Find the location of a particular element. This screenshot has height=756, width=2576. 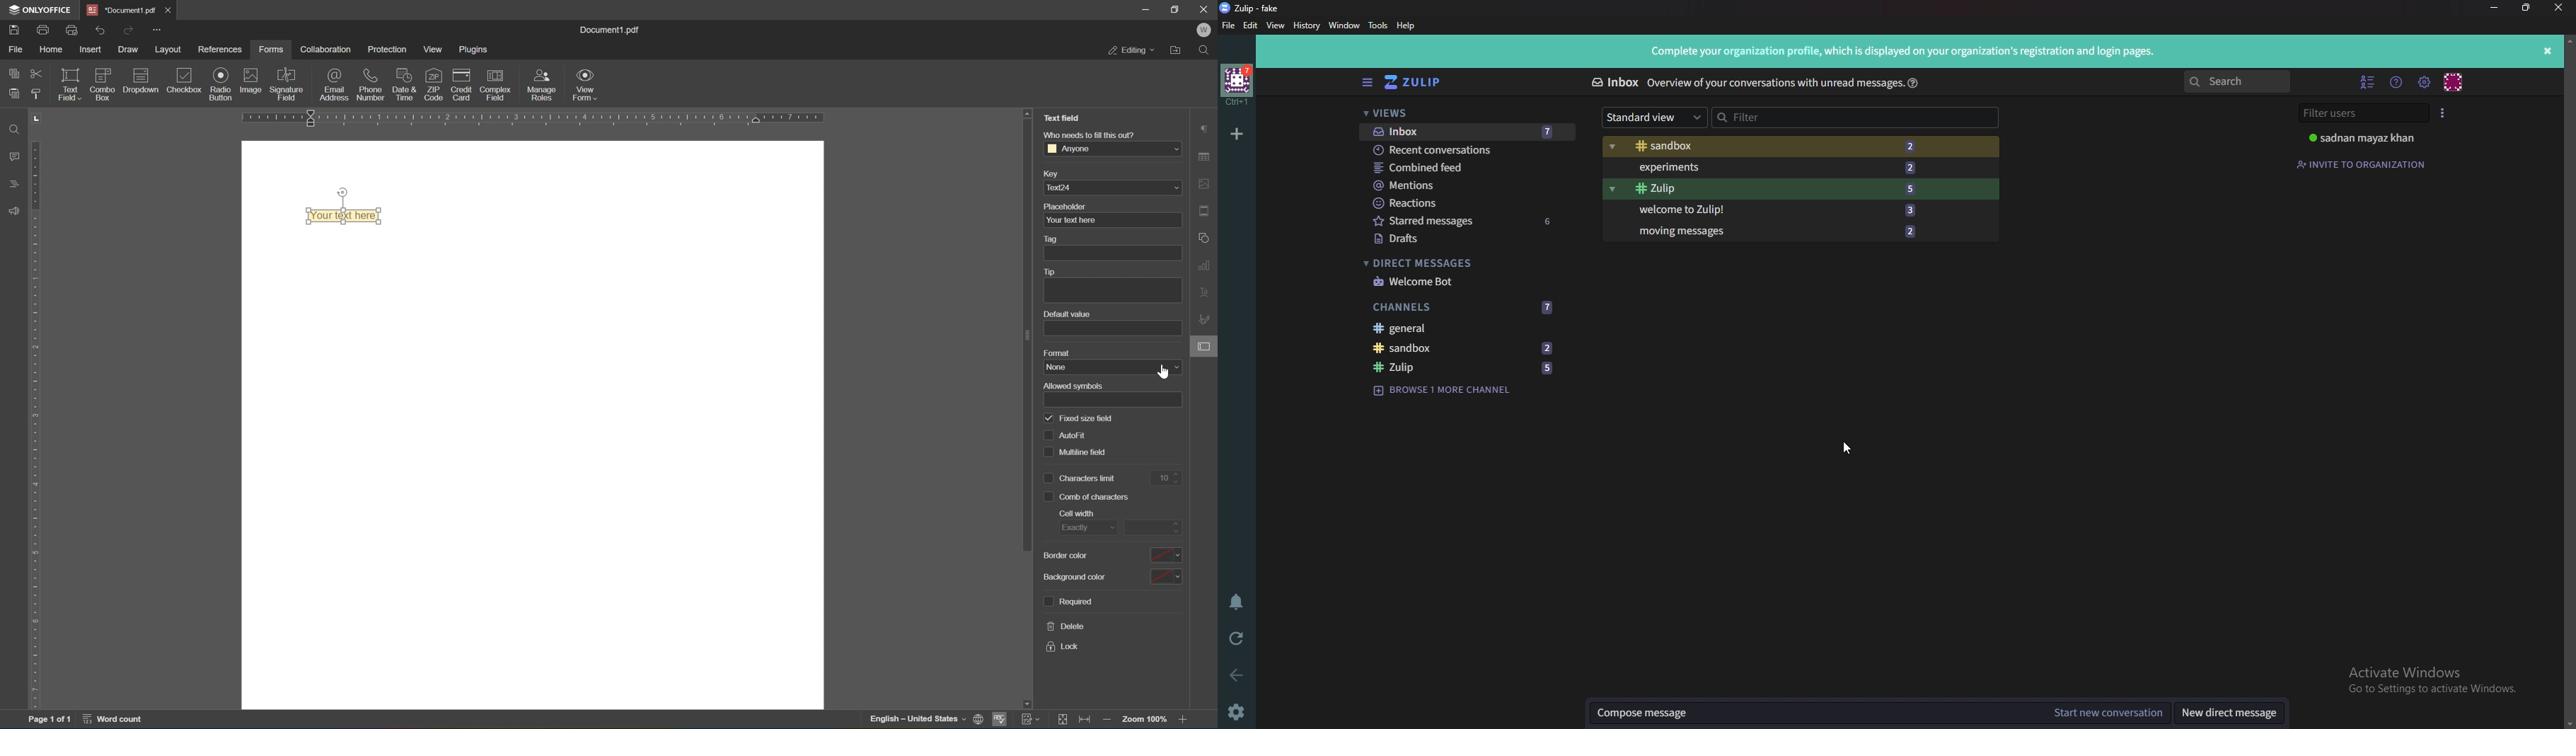

view is located at coordinates (436, 49).